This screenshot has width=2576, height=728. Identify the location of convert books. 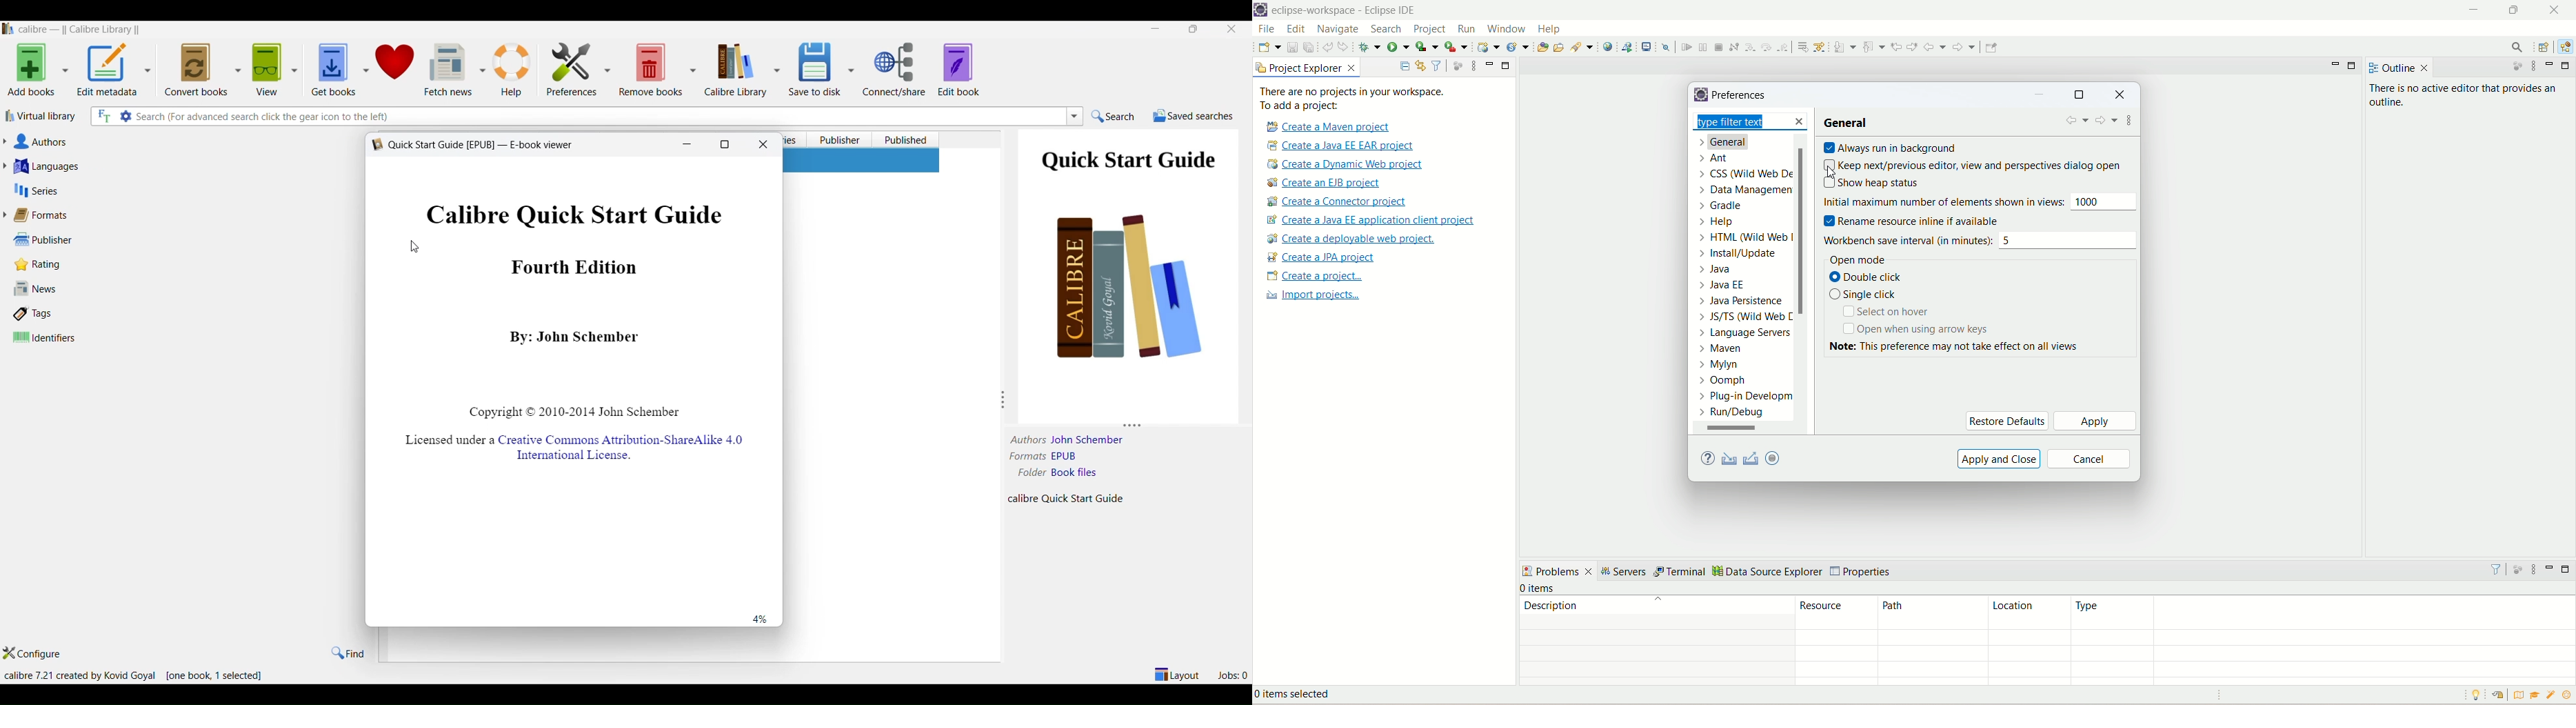
(192, 69).